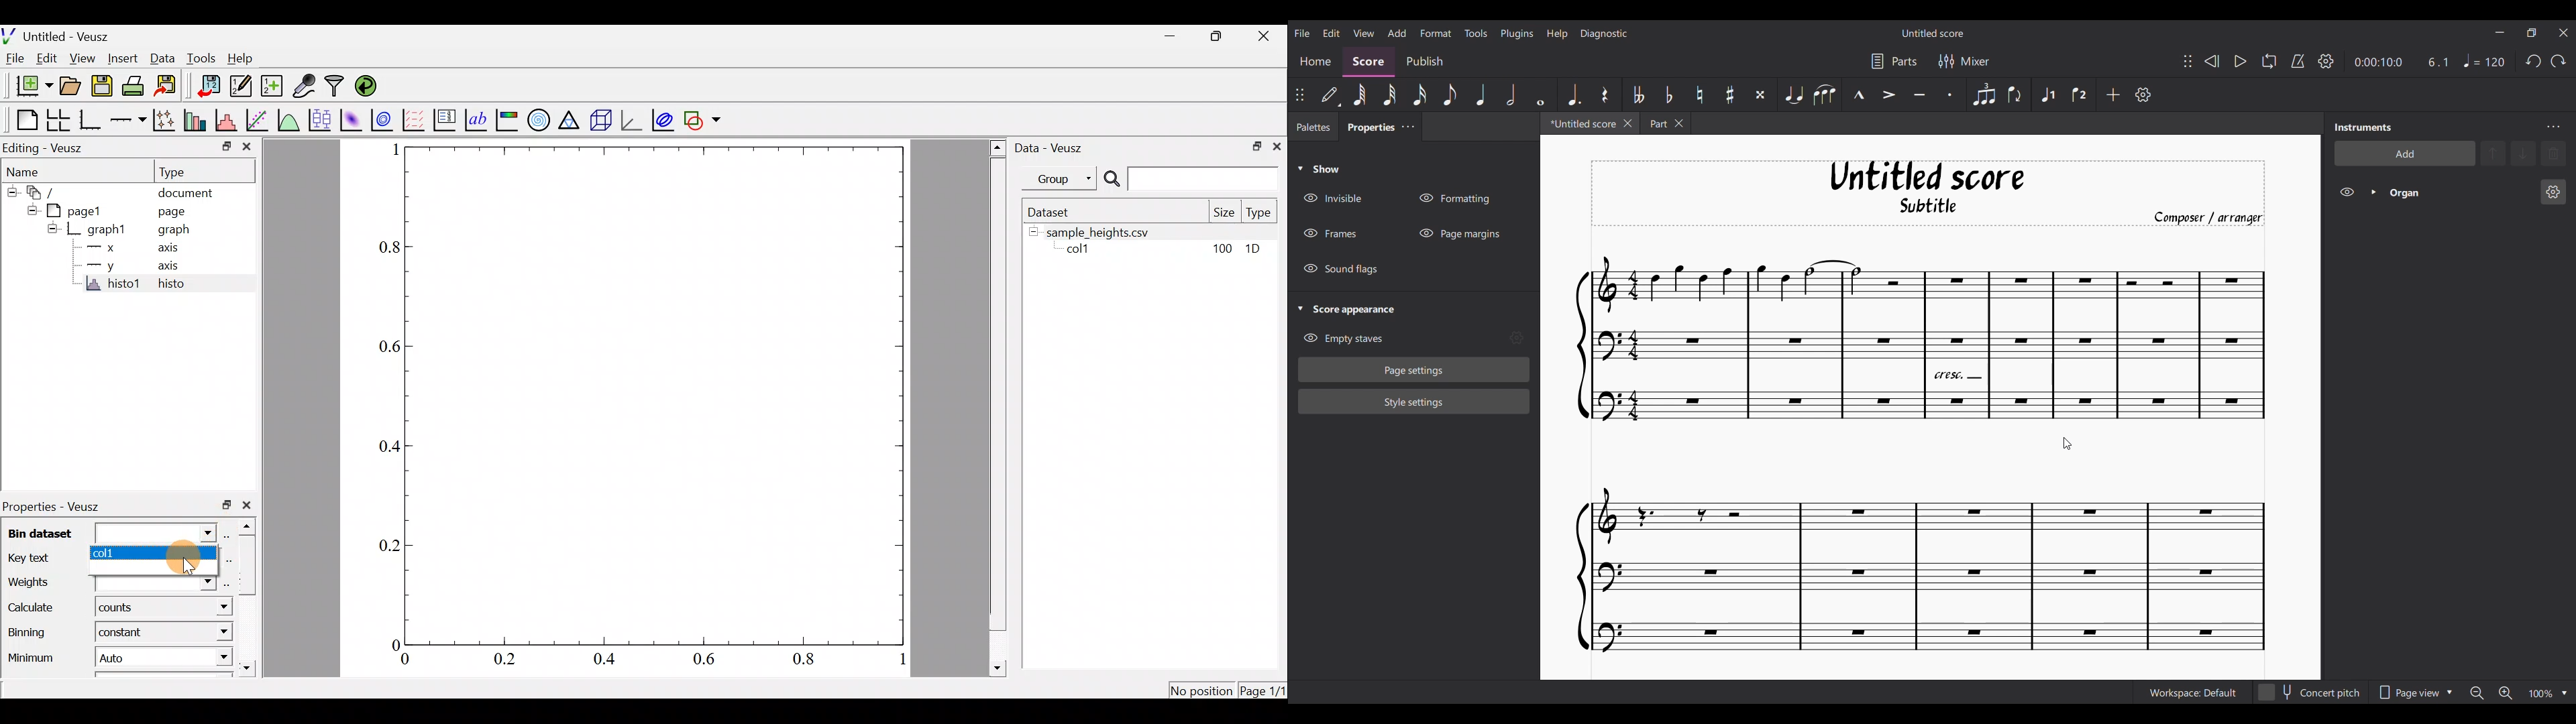 The image size is (2576, 728). I want to click on Properties - Veusz, so click(59, 505).